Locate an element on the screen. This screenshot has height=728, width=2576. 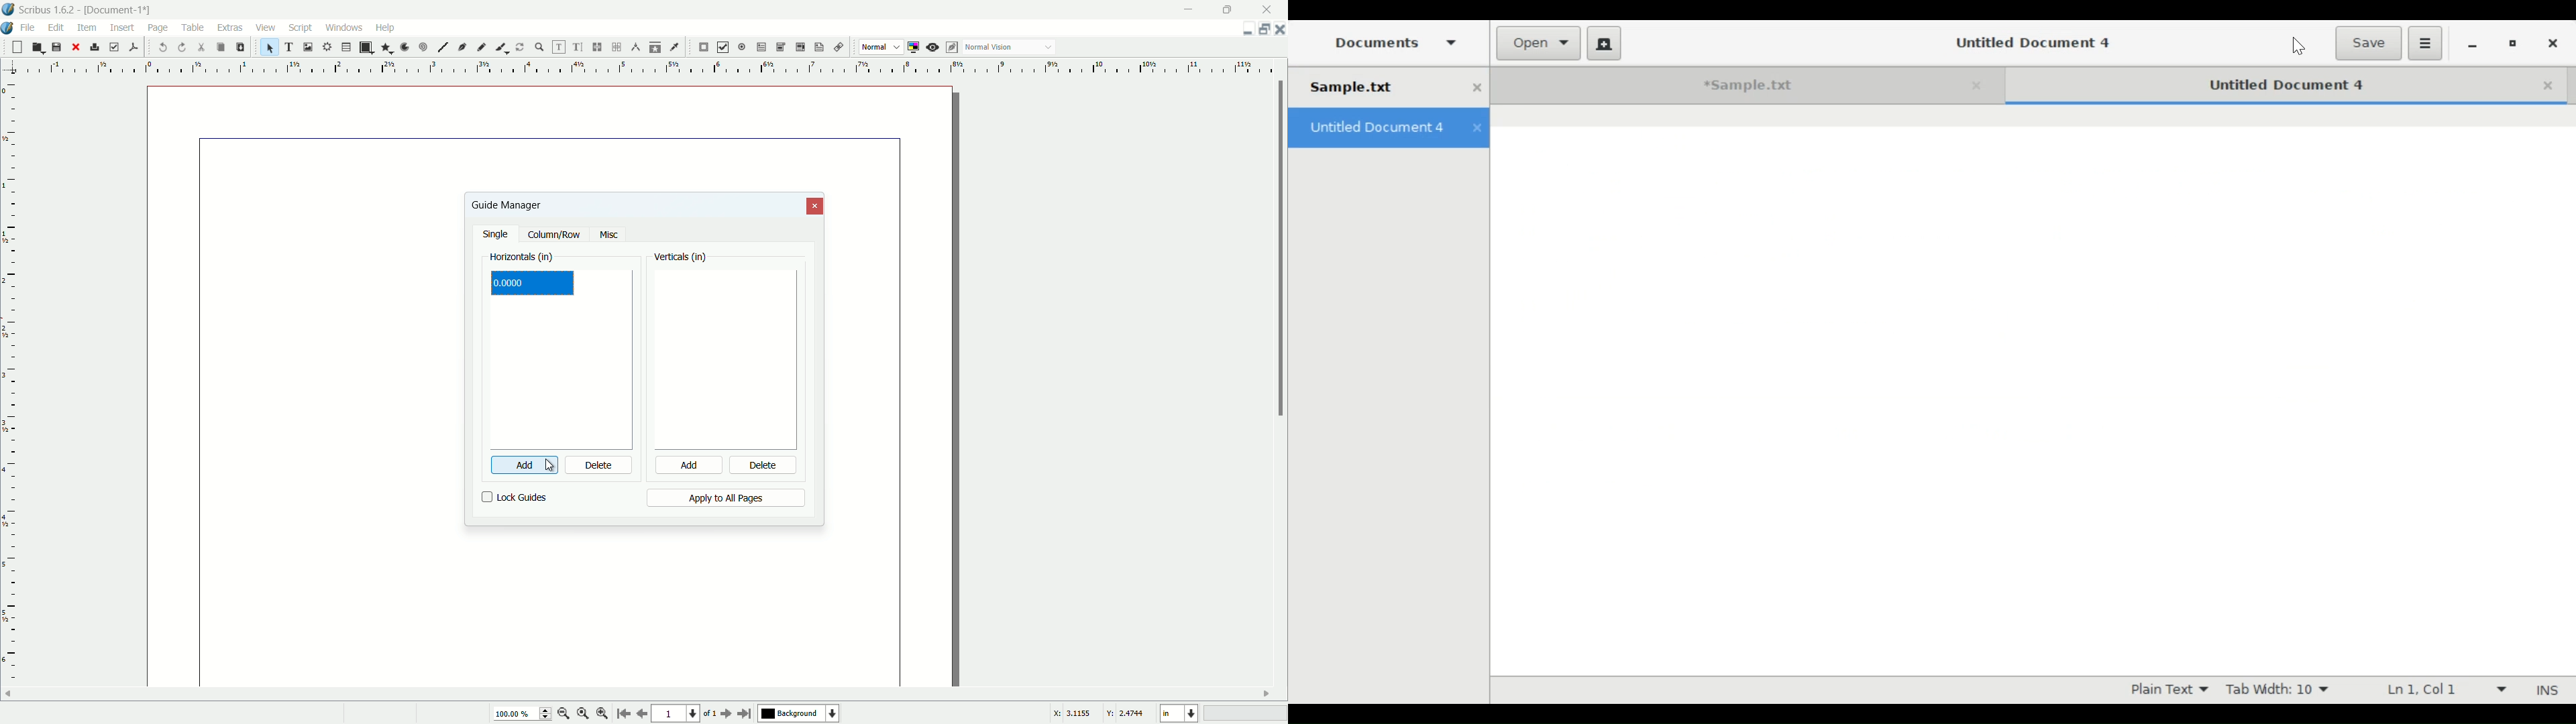
pdf list box is located at coordinates (798, 48).